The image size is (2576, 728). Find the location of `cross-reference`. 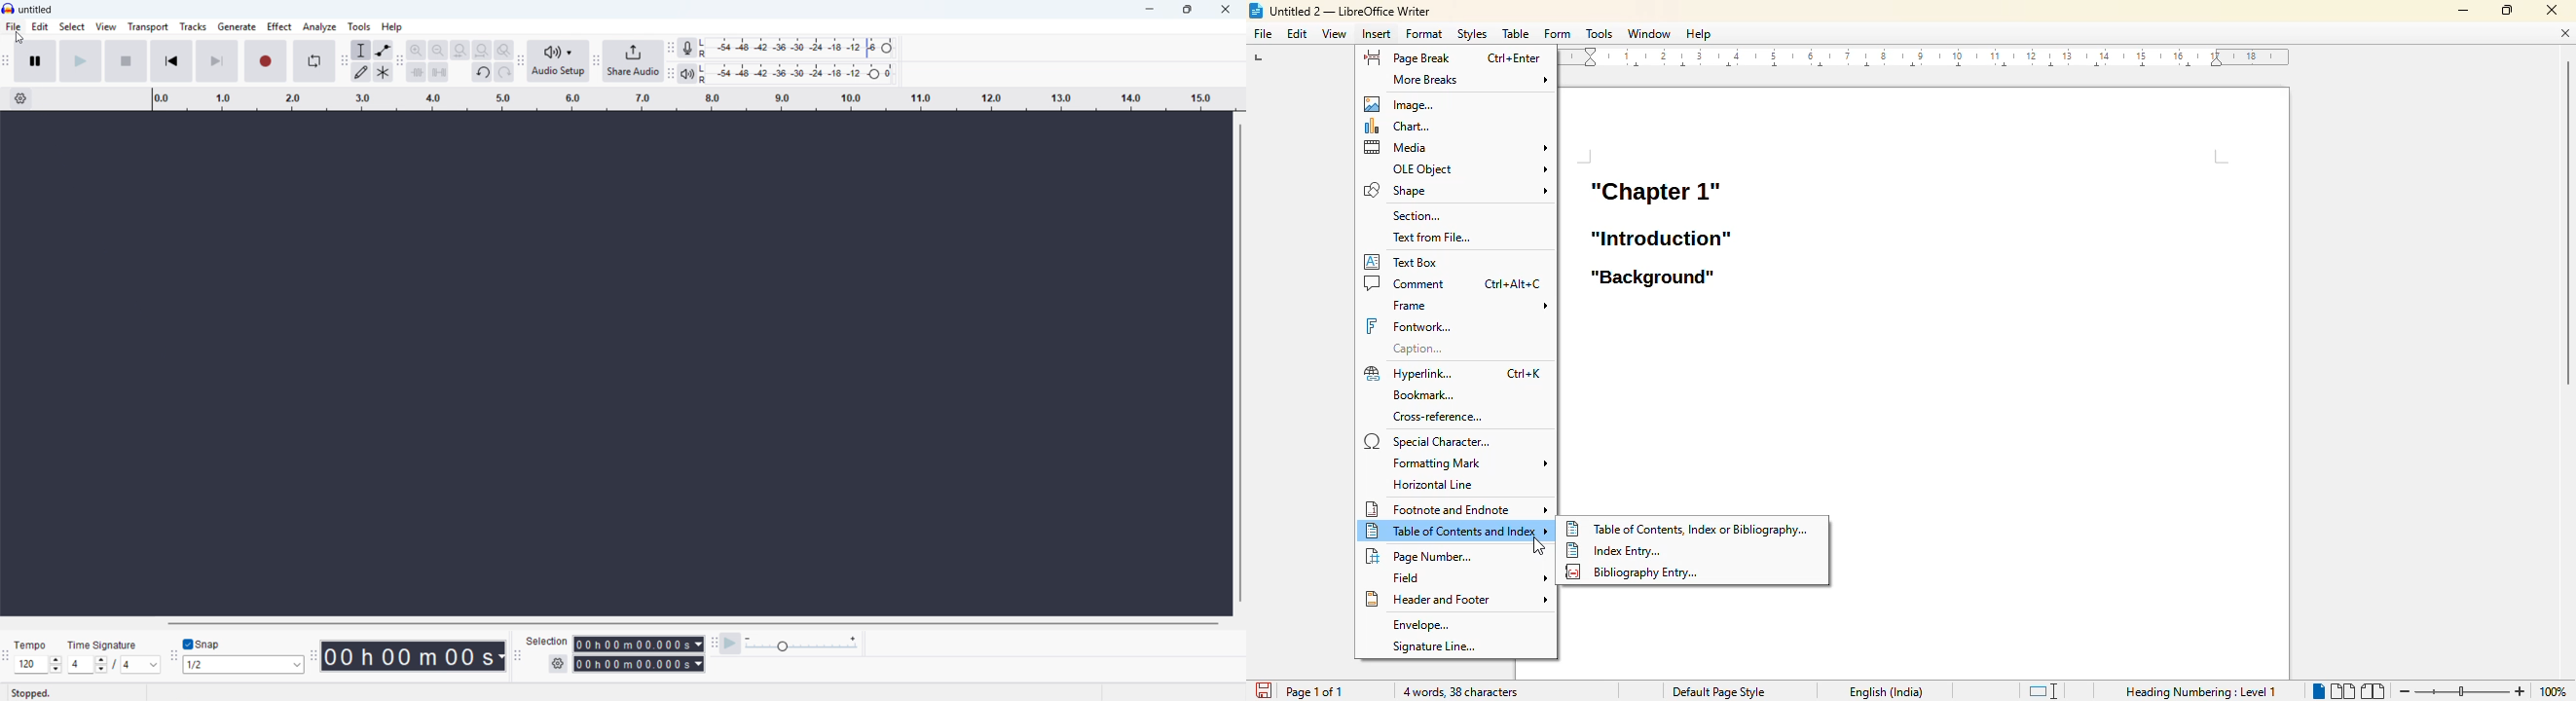

cross-reference is located at coordinates (1437, 417).